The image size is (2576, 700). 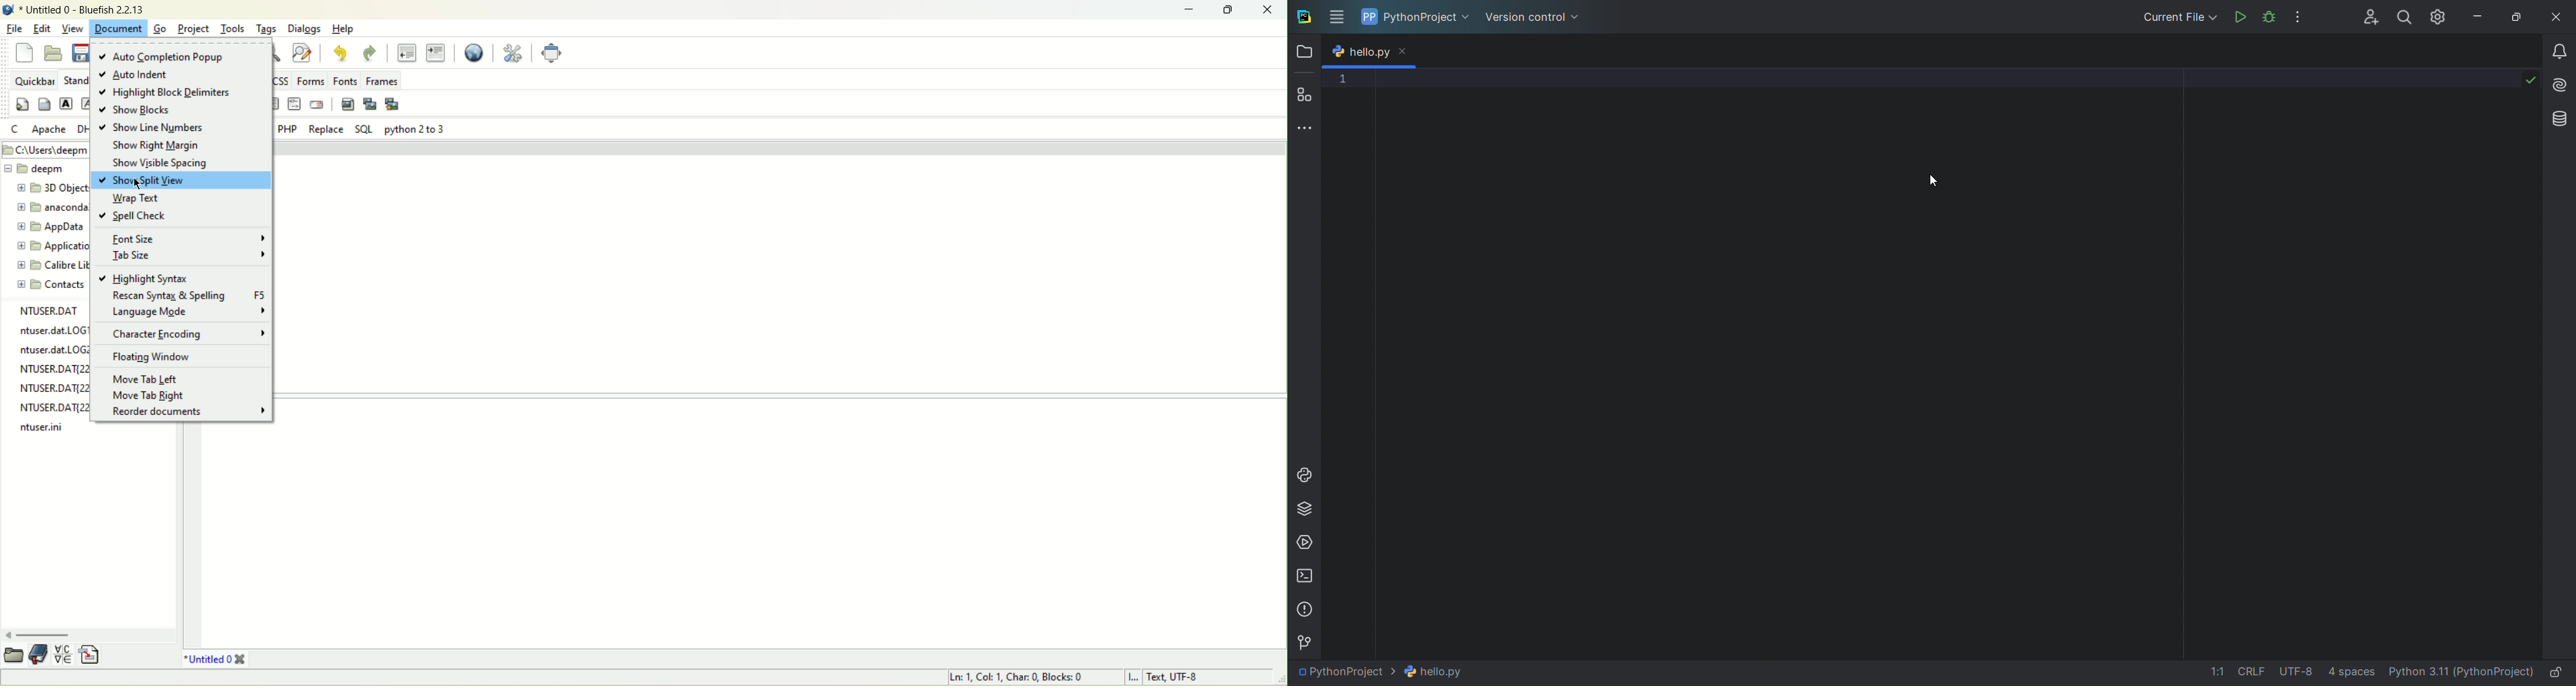 I want to click on cursor position, so click(x=1020, y=678).